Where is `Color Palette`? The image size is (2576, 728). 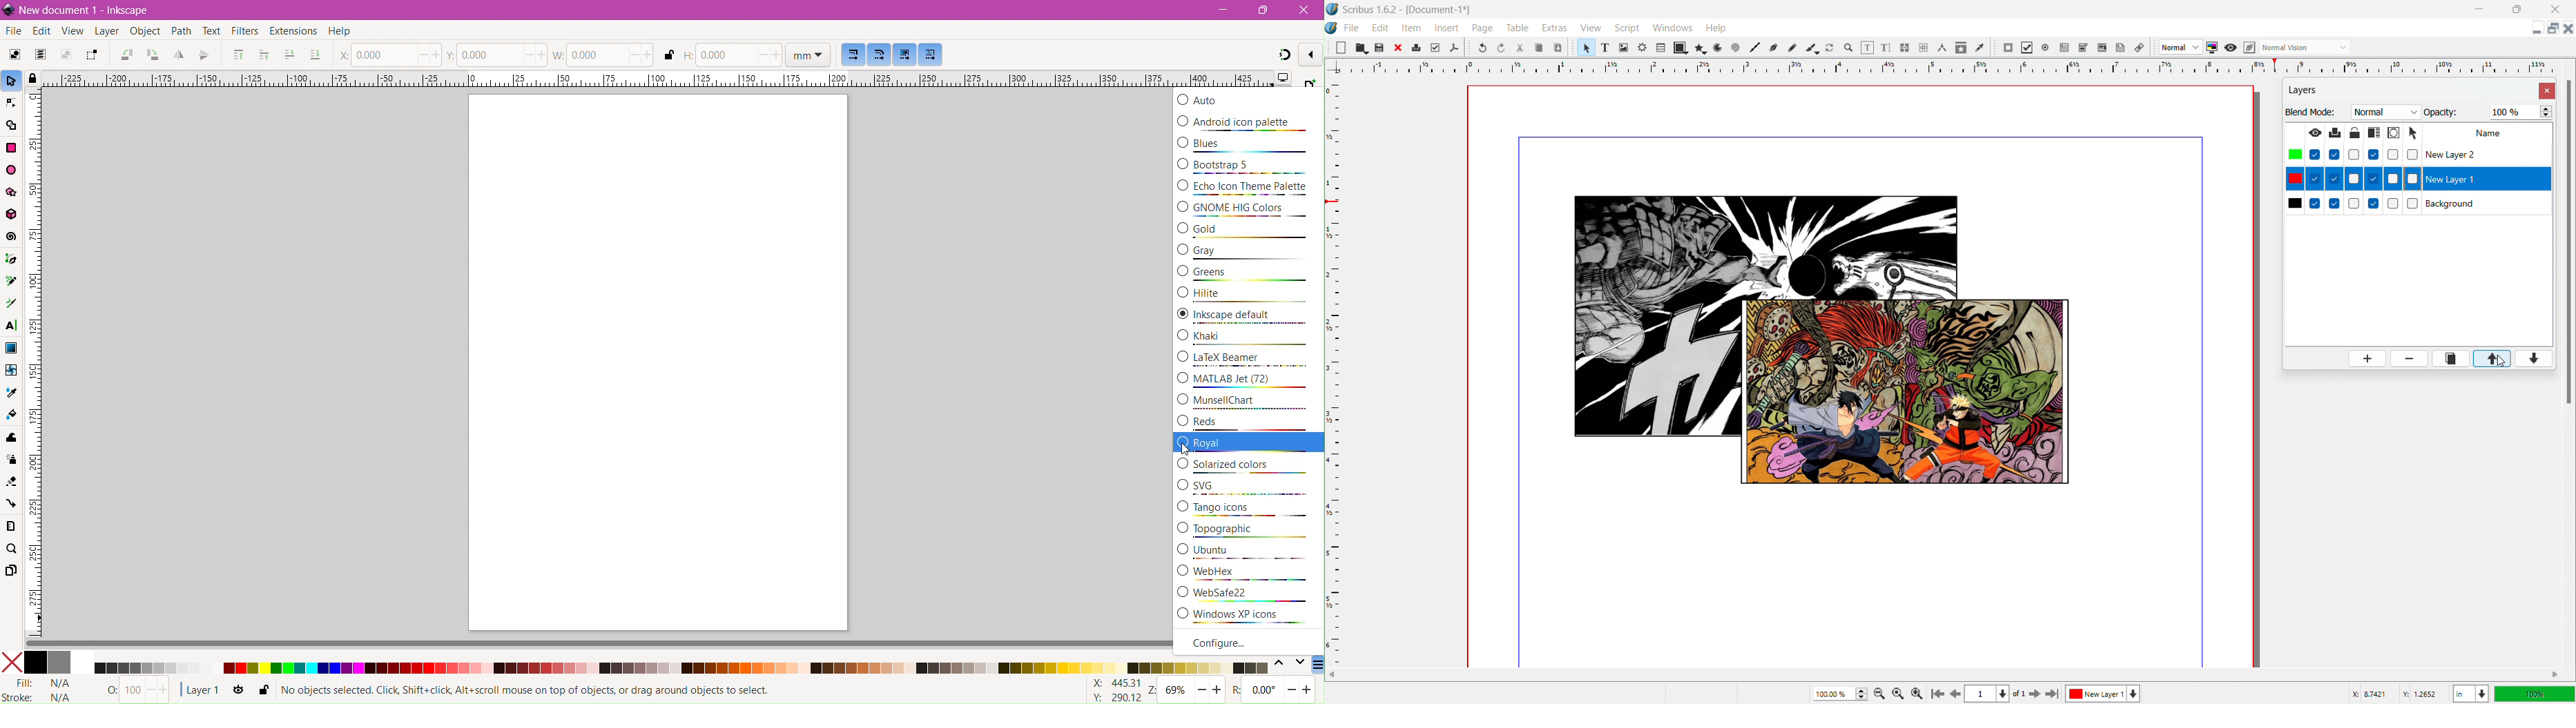 Color Palette is located at coordinates (681, 668).